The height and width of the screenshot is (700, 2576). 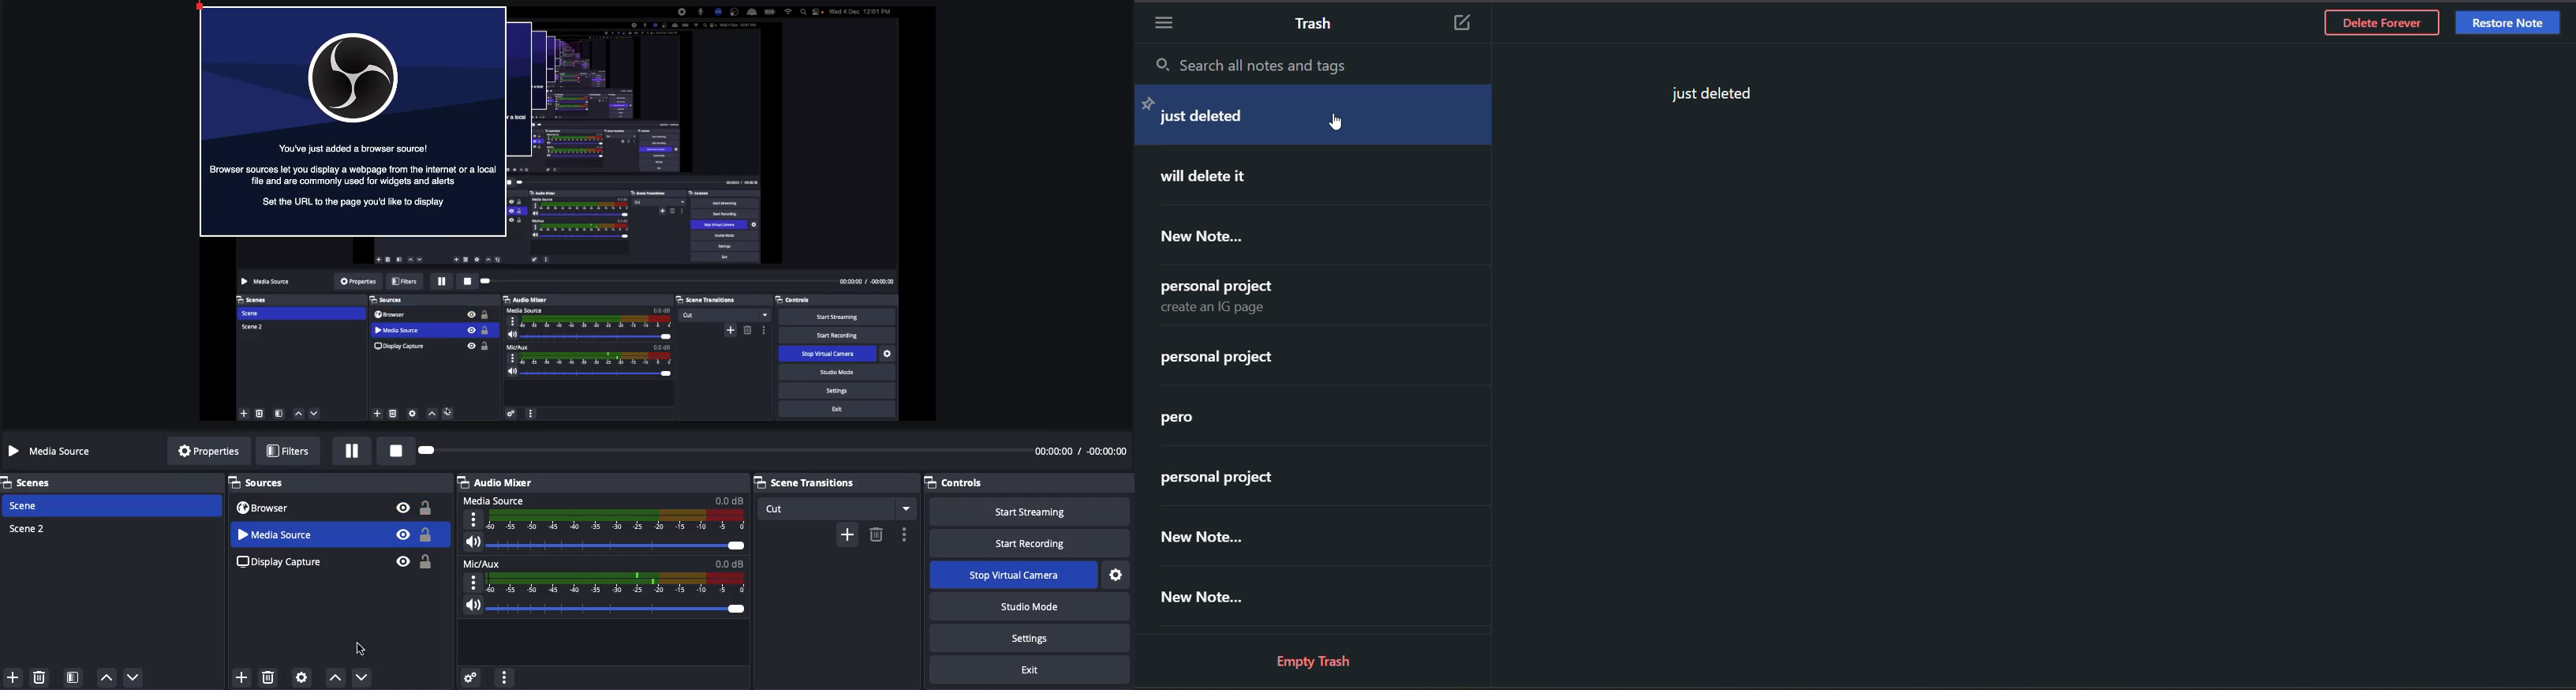 What do you see at coordinates (1322, 659) in the screenshot?
I see `empty trash` at bounding box center [1322, 659].